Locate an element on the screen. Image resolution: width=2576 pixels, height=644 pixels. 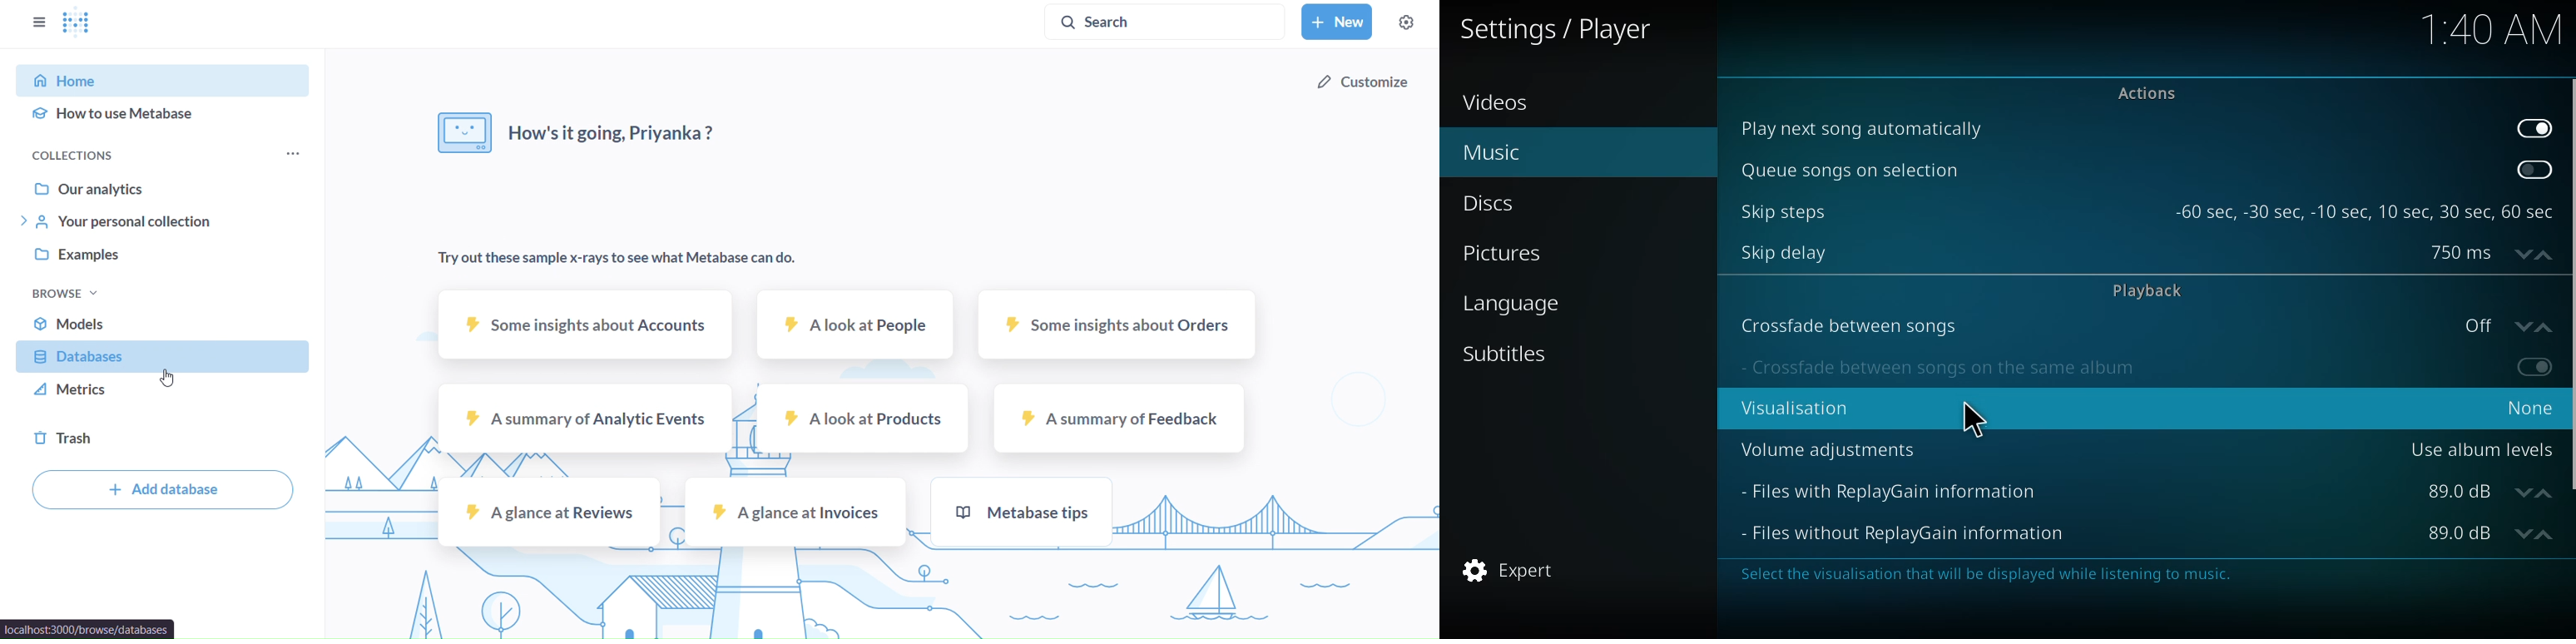
trash is located at coordinates (165, 438).